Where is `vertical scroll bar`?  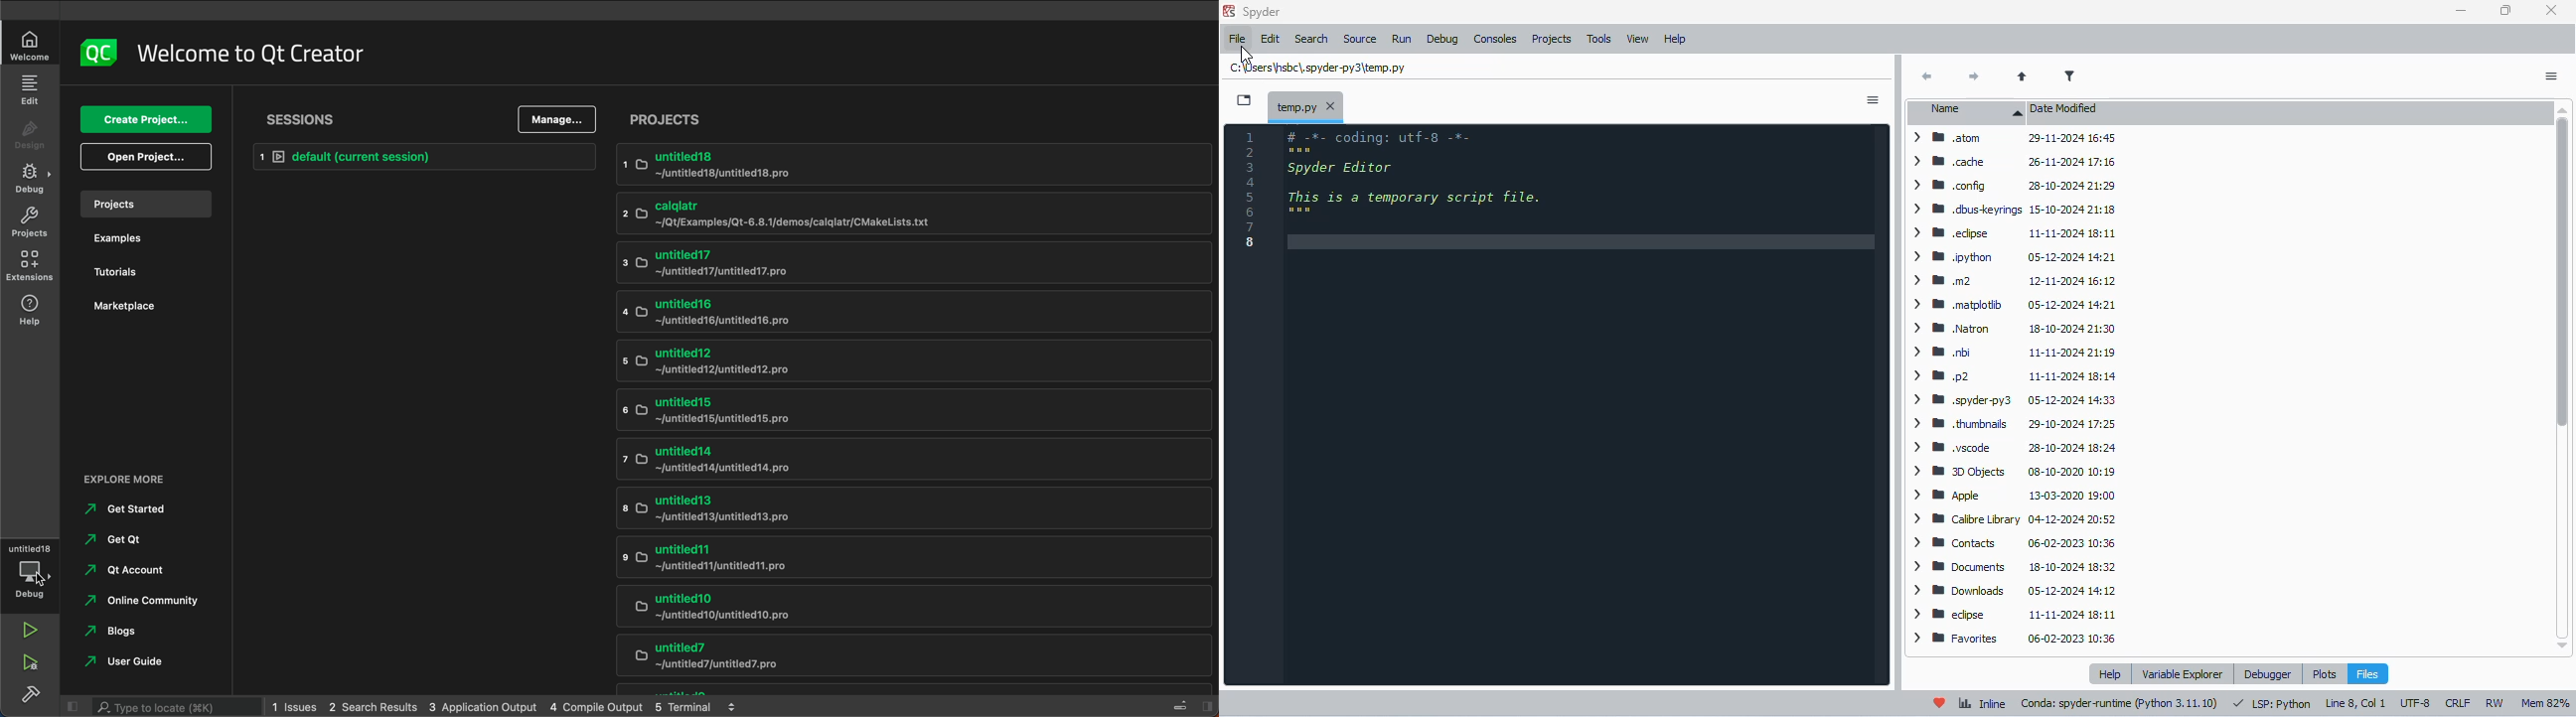
vertical scroll bar is located at coordinates (2559, 375).